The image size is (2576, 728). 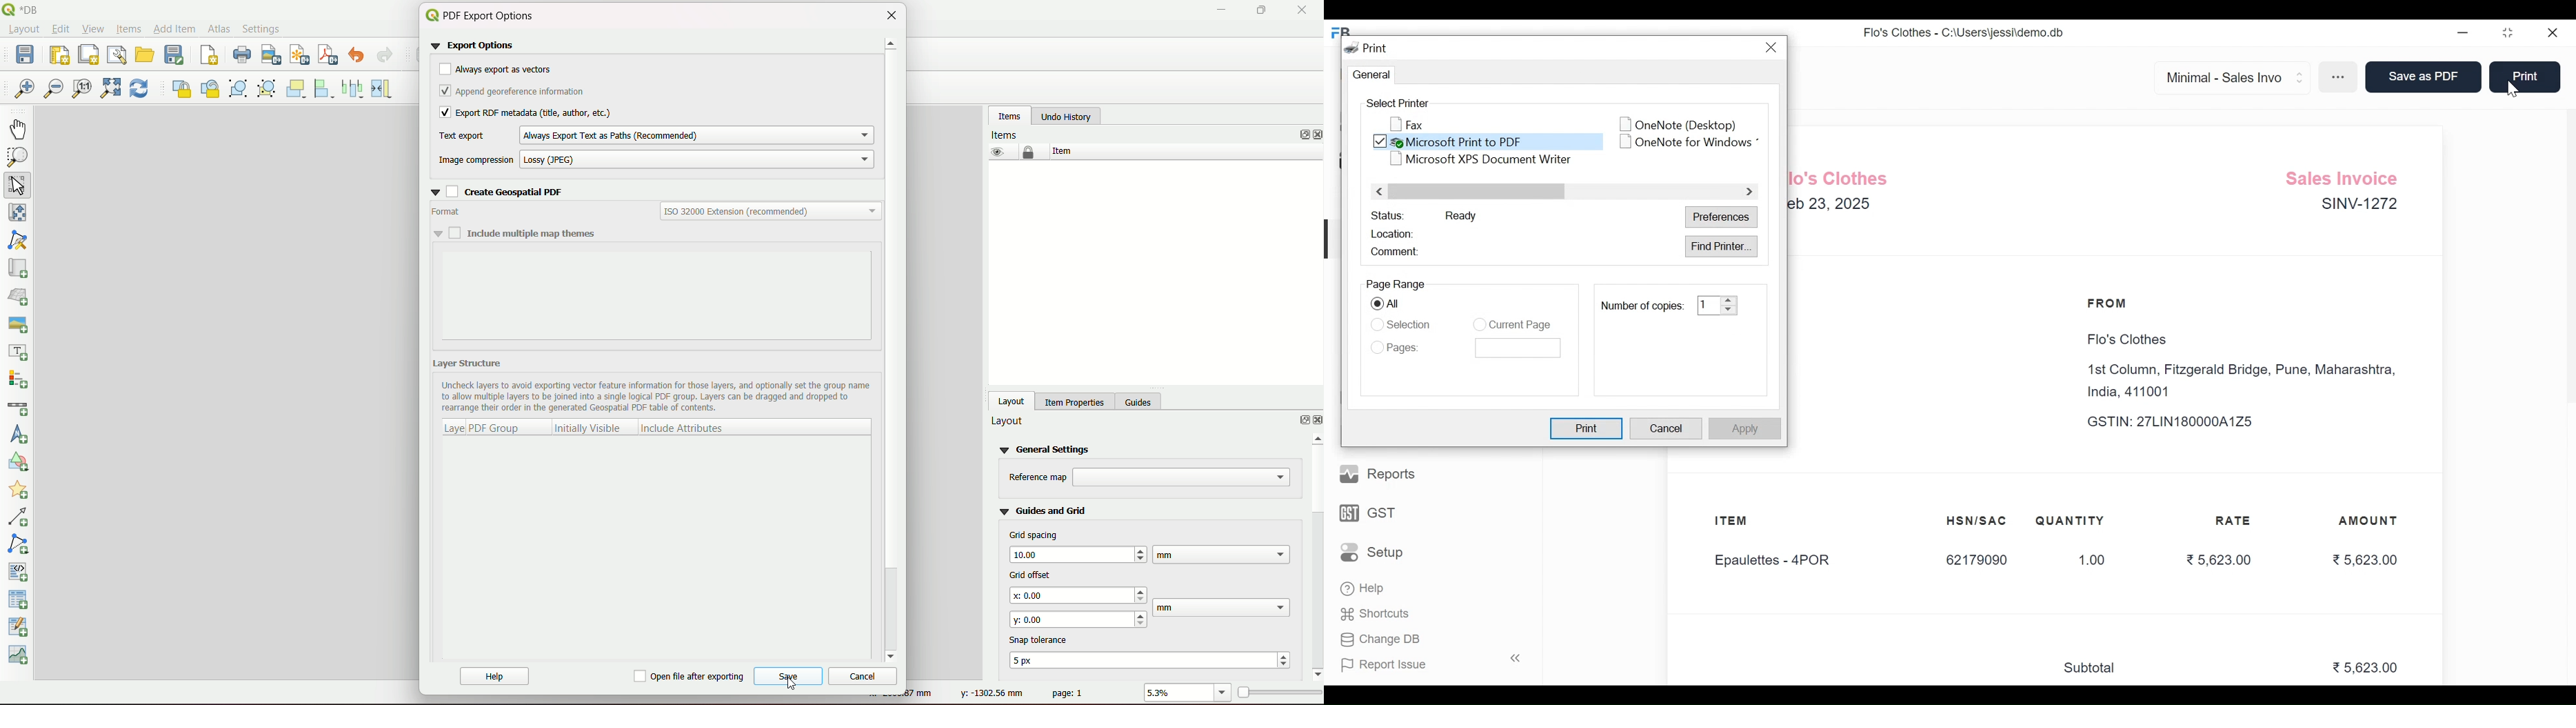 What do you see at coordinates (1396, 232) in the screenshot?
I see `Location` at bounding box center [1396, 232].